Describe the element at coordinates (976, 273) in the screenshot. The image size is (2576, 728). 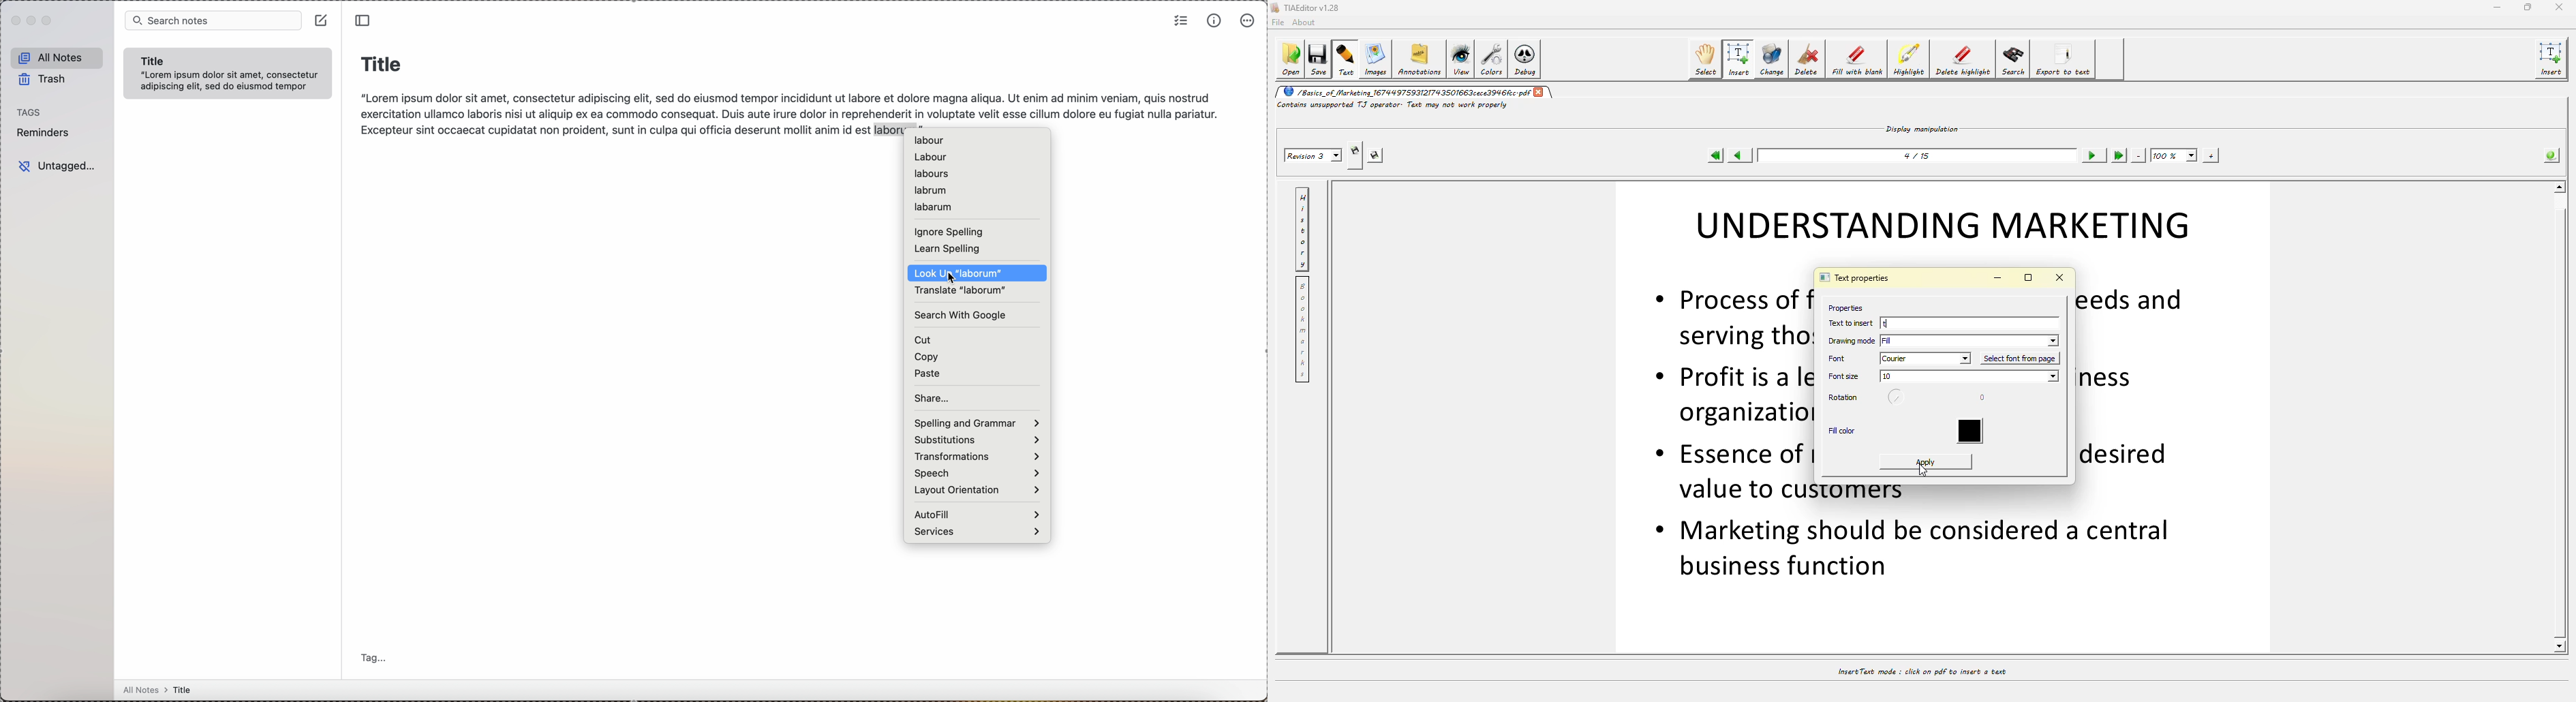
I see `click on look up` at that location.